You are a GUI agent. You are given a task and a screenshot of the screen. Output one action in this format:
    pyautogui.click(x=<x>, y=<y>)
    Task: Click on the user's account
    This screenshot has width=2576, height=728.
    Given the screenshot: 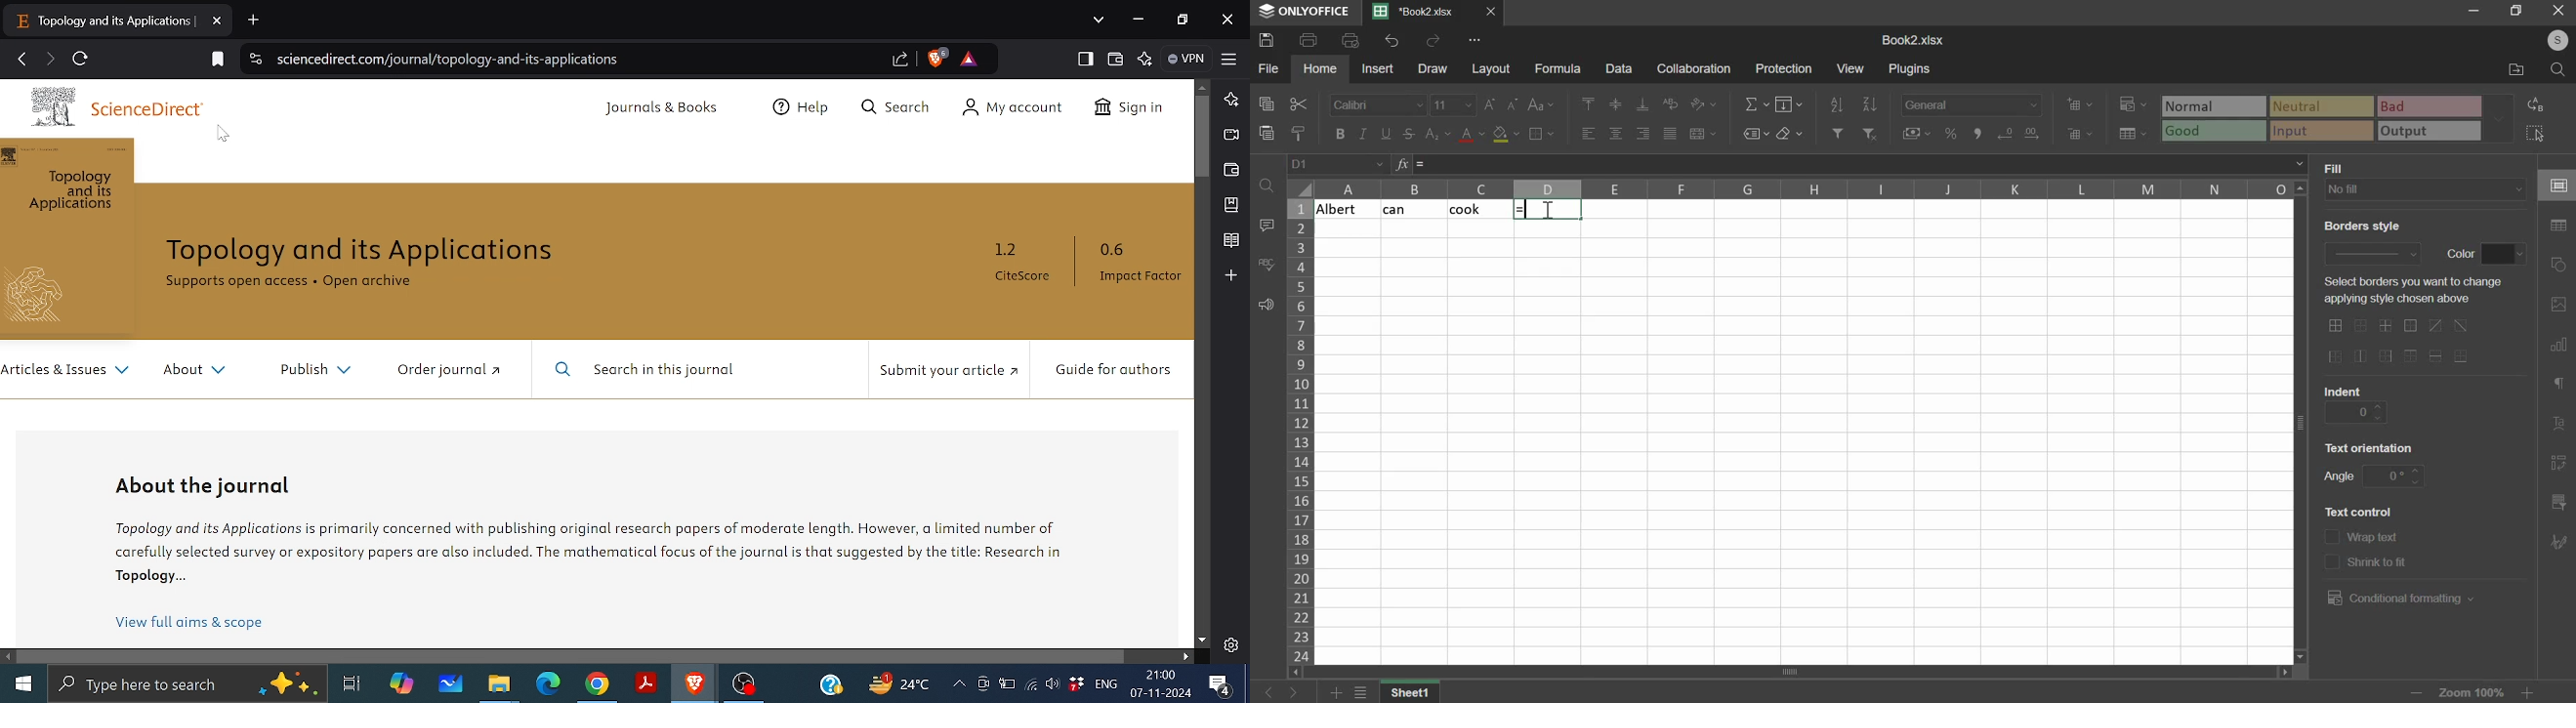 What is the action you would take?
    pyautogui.click(x=2550, y=39)
    